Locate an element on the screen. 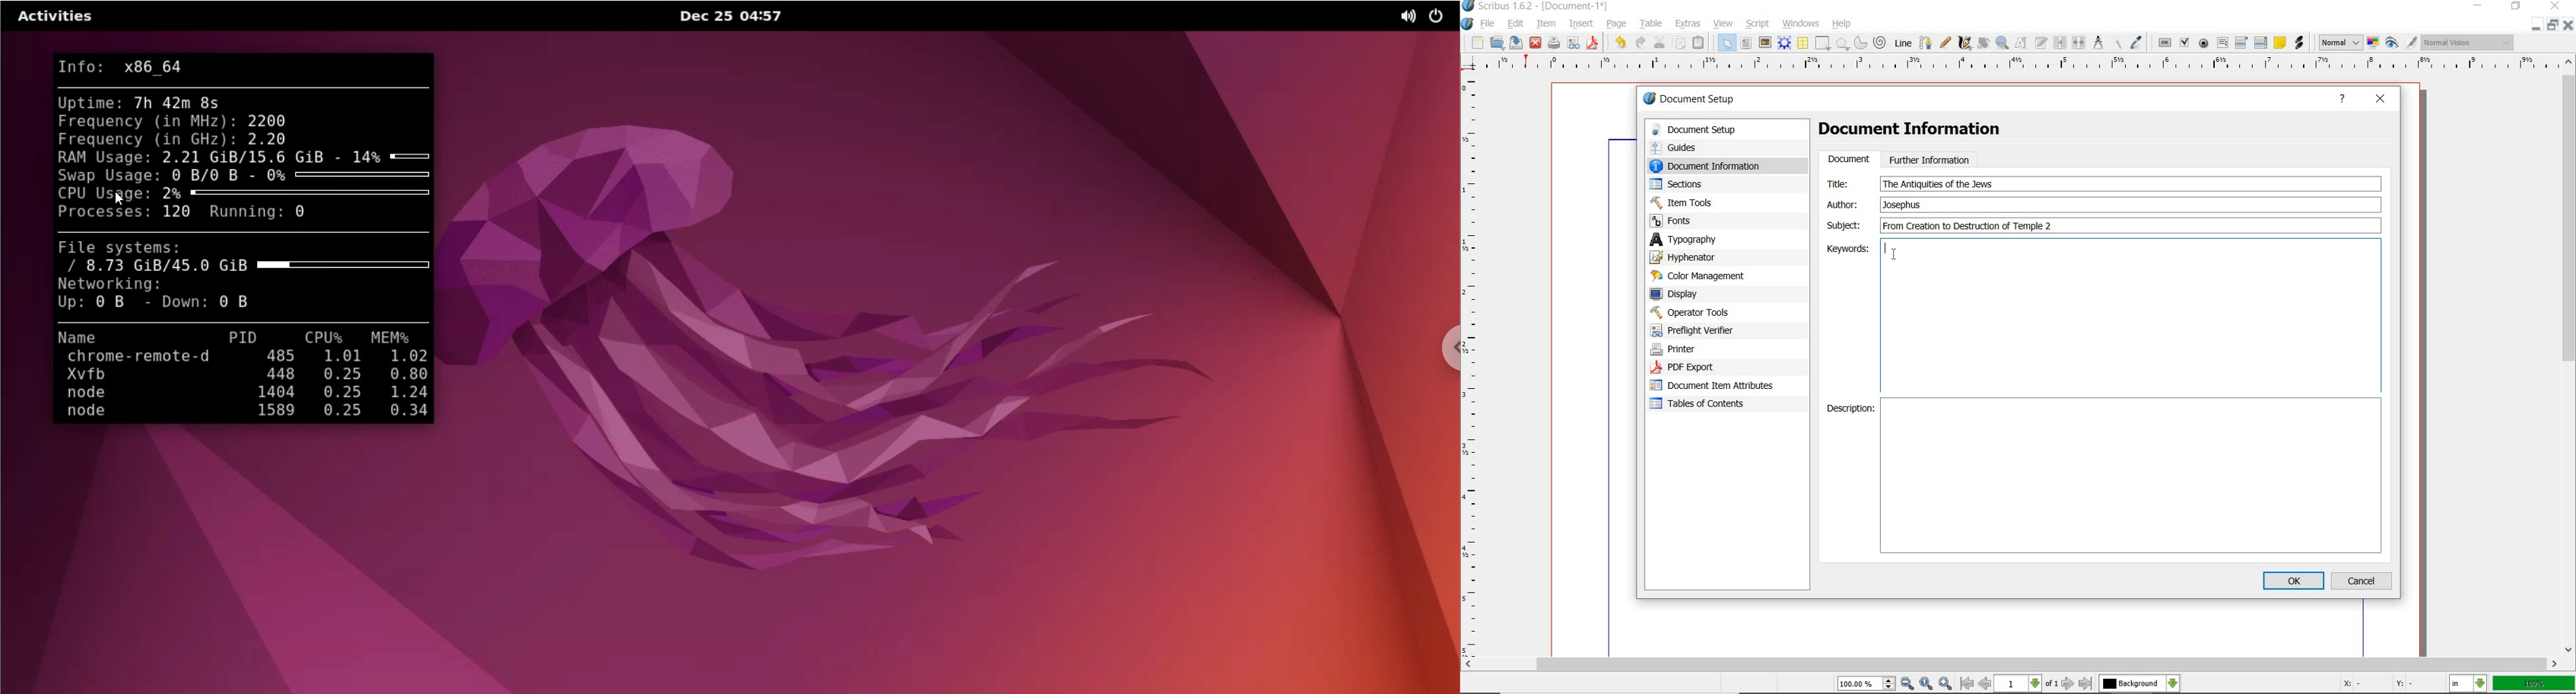 This screenshot has width=2576, height=700. item is located at coordinates (1547, 25).